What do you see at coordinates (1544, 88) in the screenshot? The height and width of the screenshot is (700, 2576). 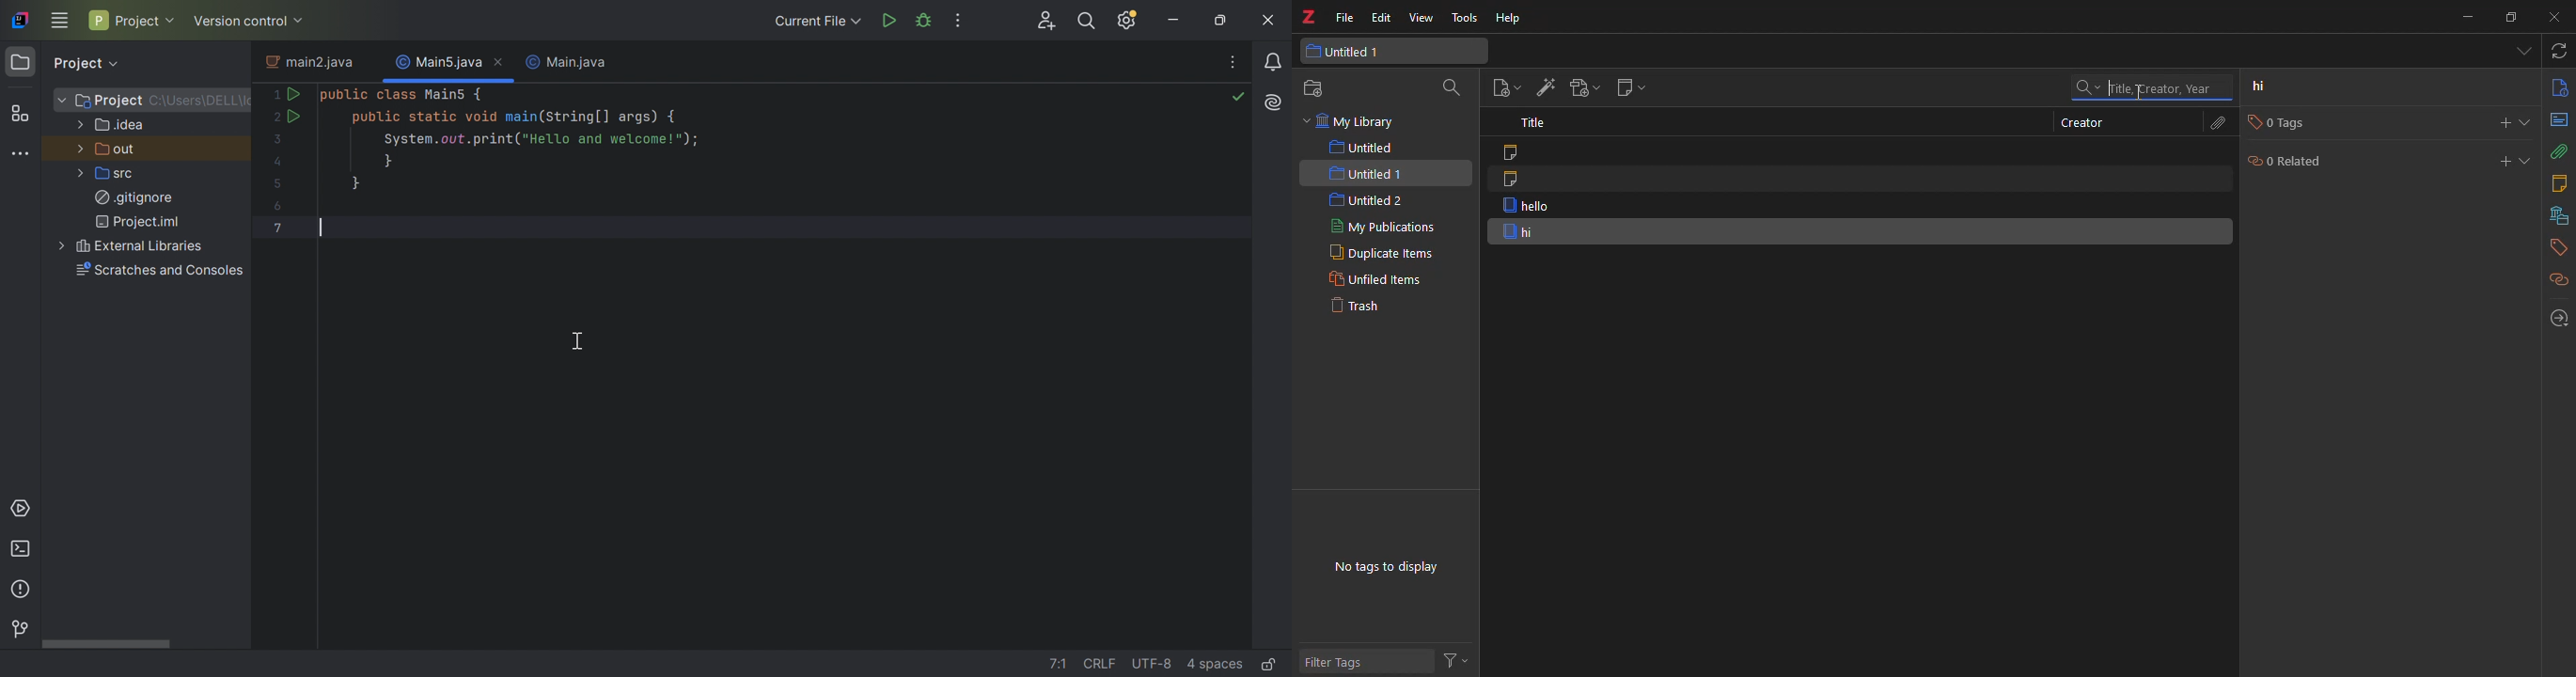 I see `add items` at bounding box center [1544, 88].